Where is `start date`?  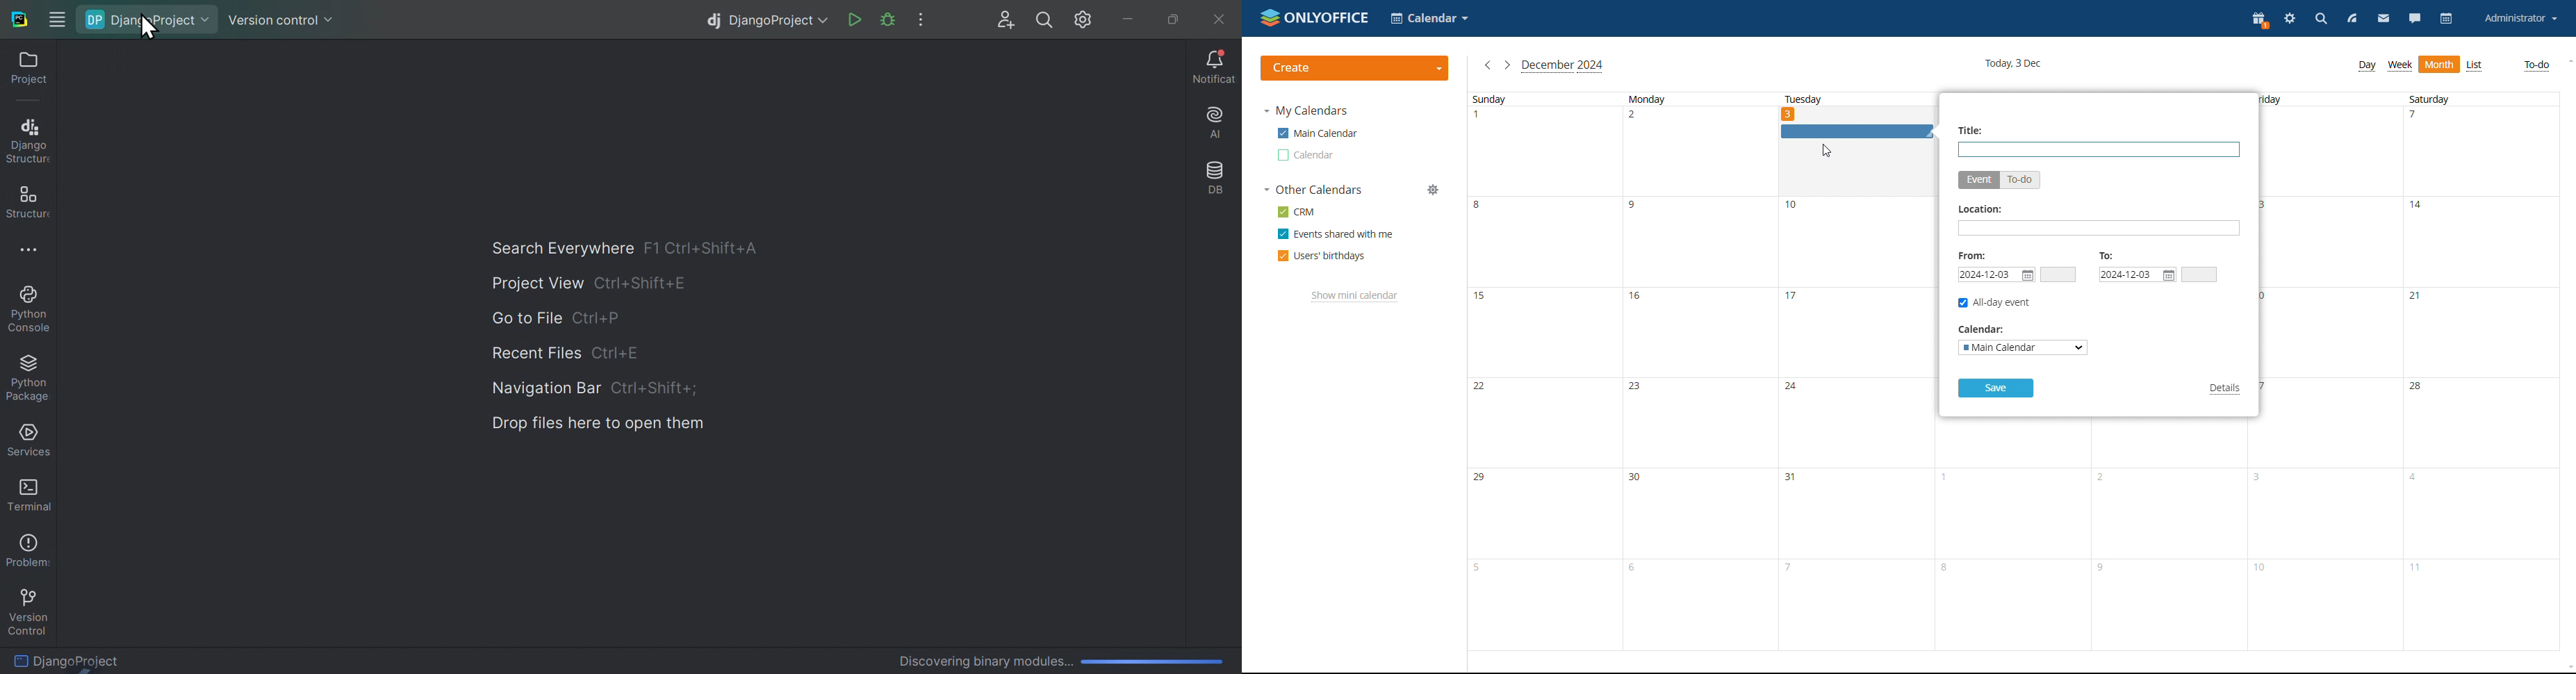
start date is located at coordinates (1996, 274).